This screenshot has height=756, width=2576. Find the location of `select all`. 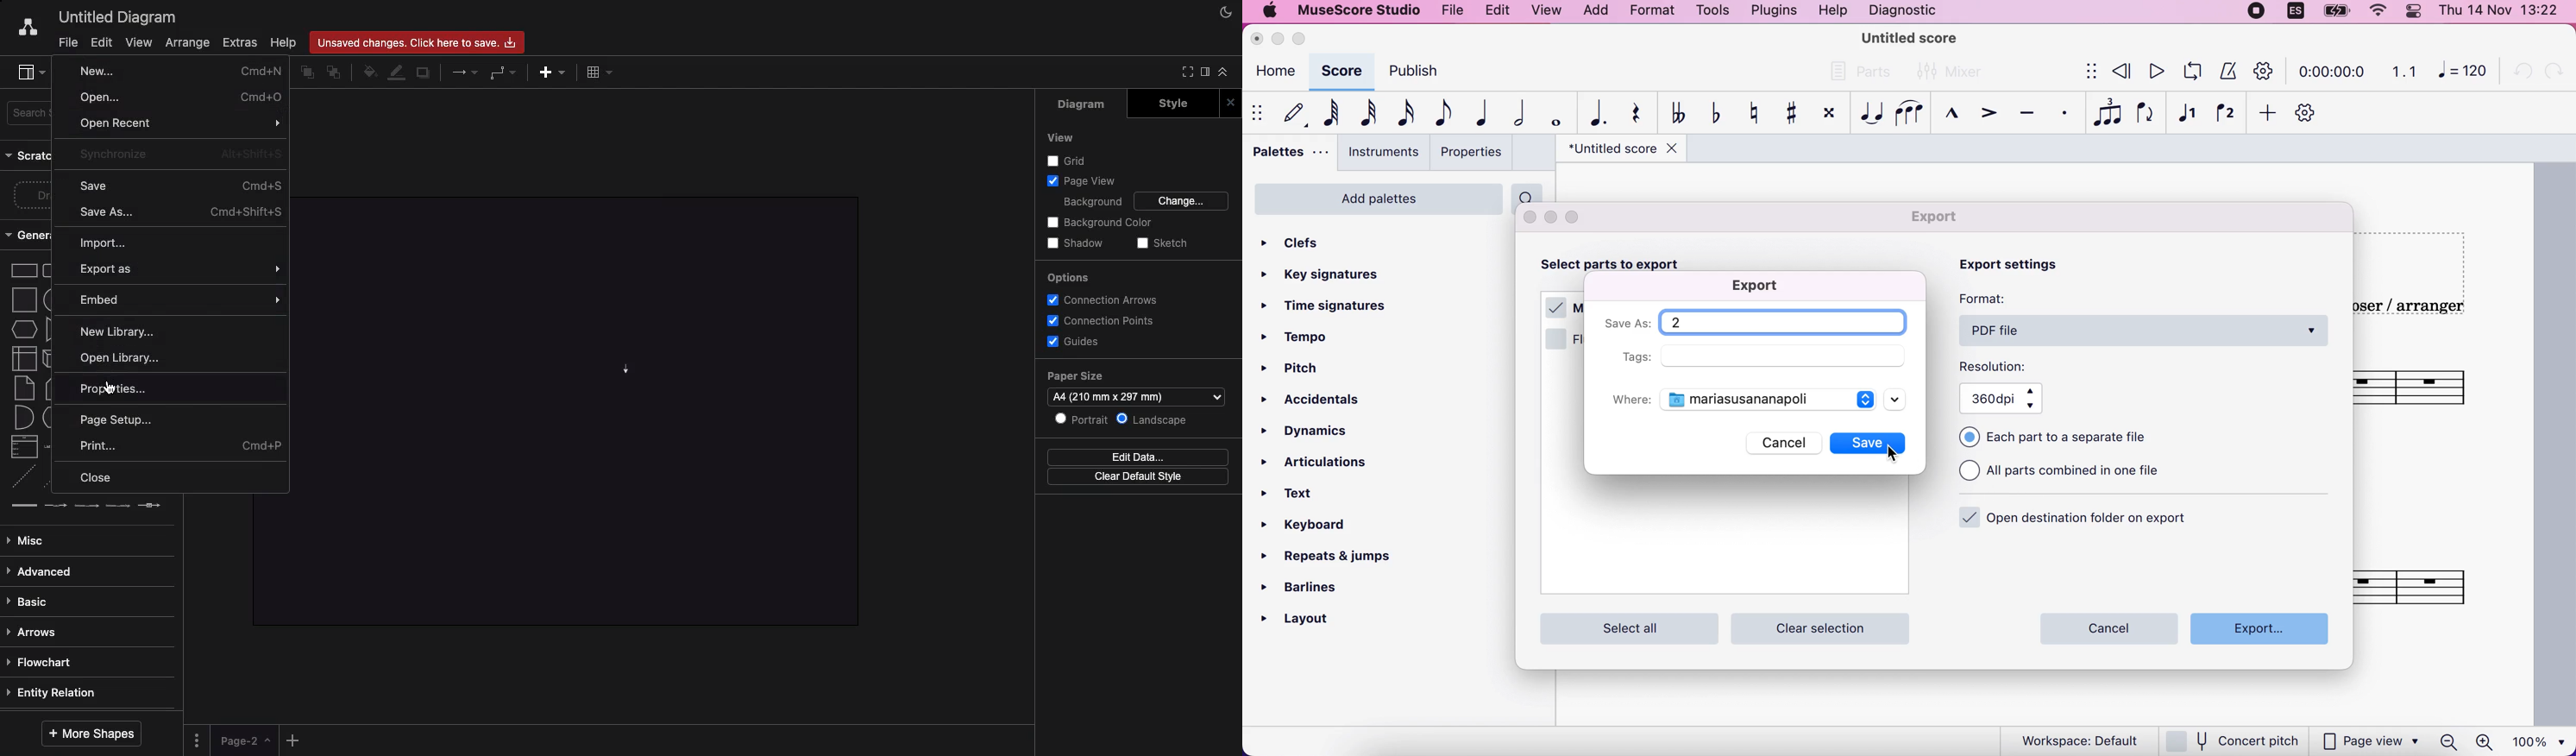

select all is located at coordinates (1631, 627).